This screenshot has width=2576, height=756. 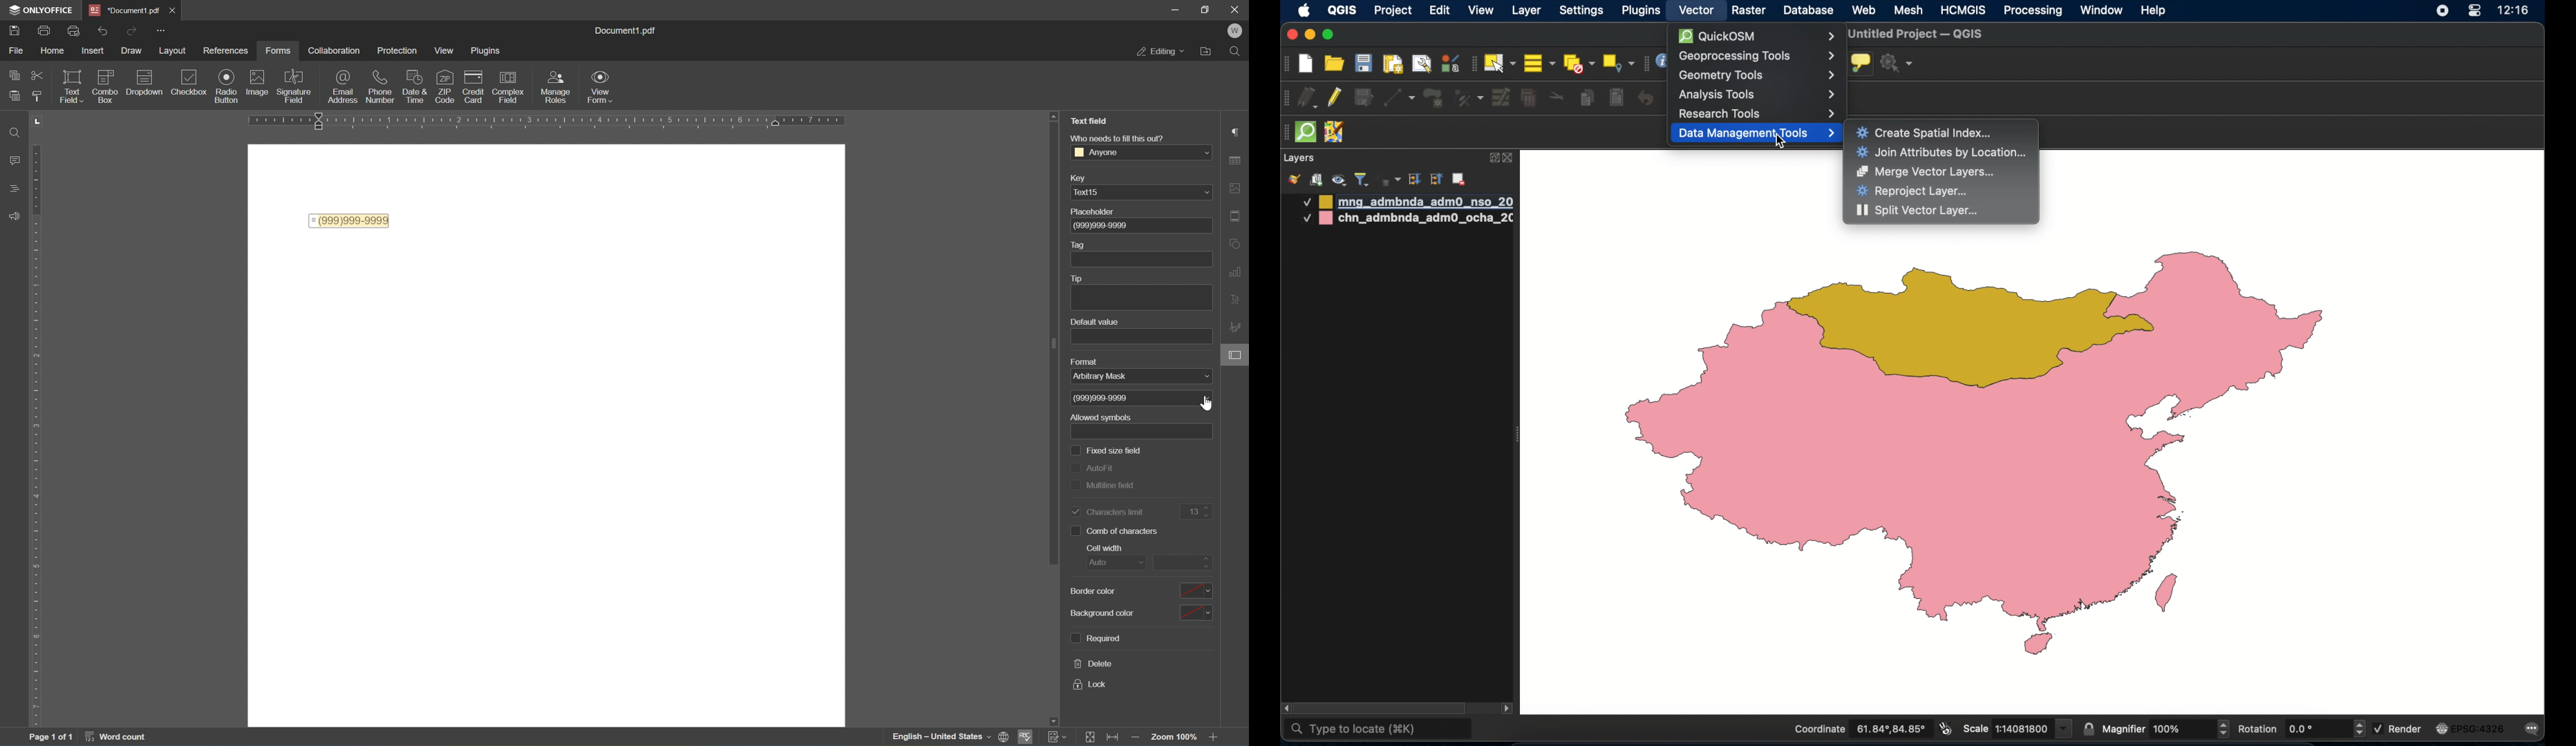 What do you see at coordinates (1026, 738) in the screenshot?
I see `spell checking` at bounding box center [1026, 738].